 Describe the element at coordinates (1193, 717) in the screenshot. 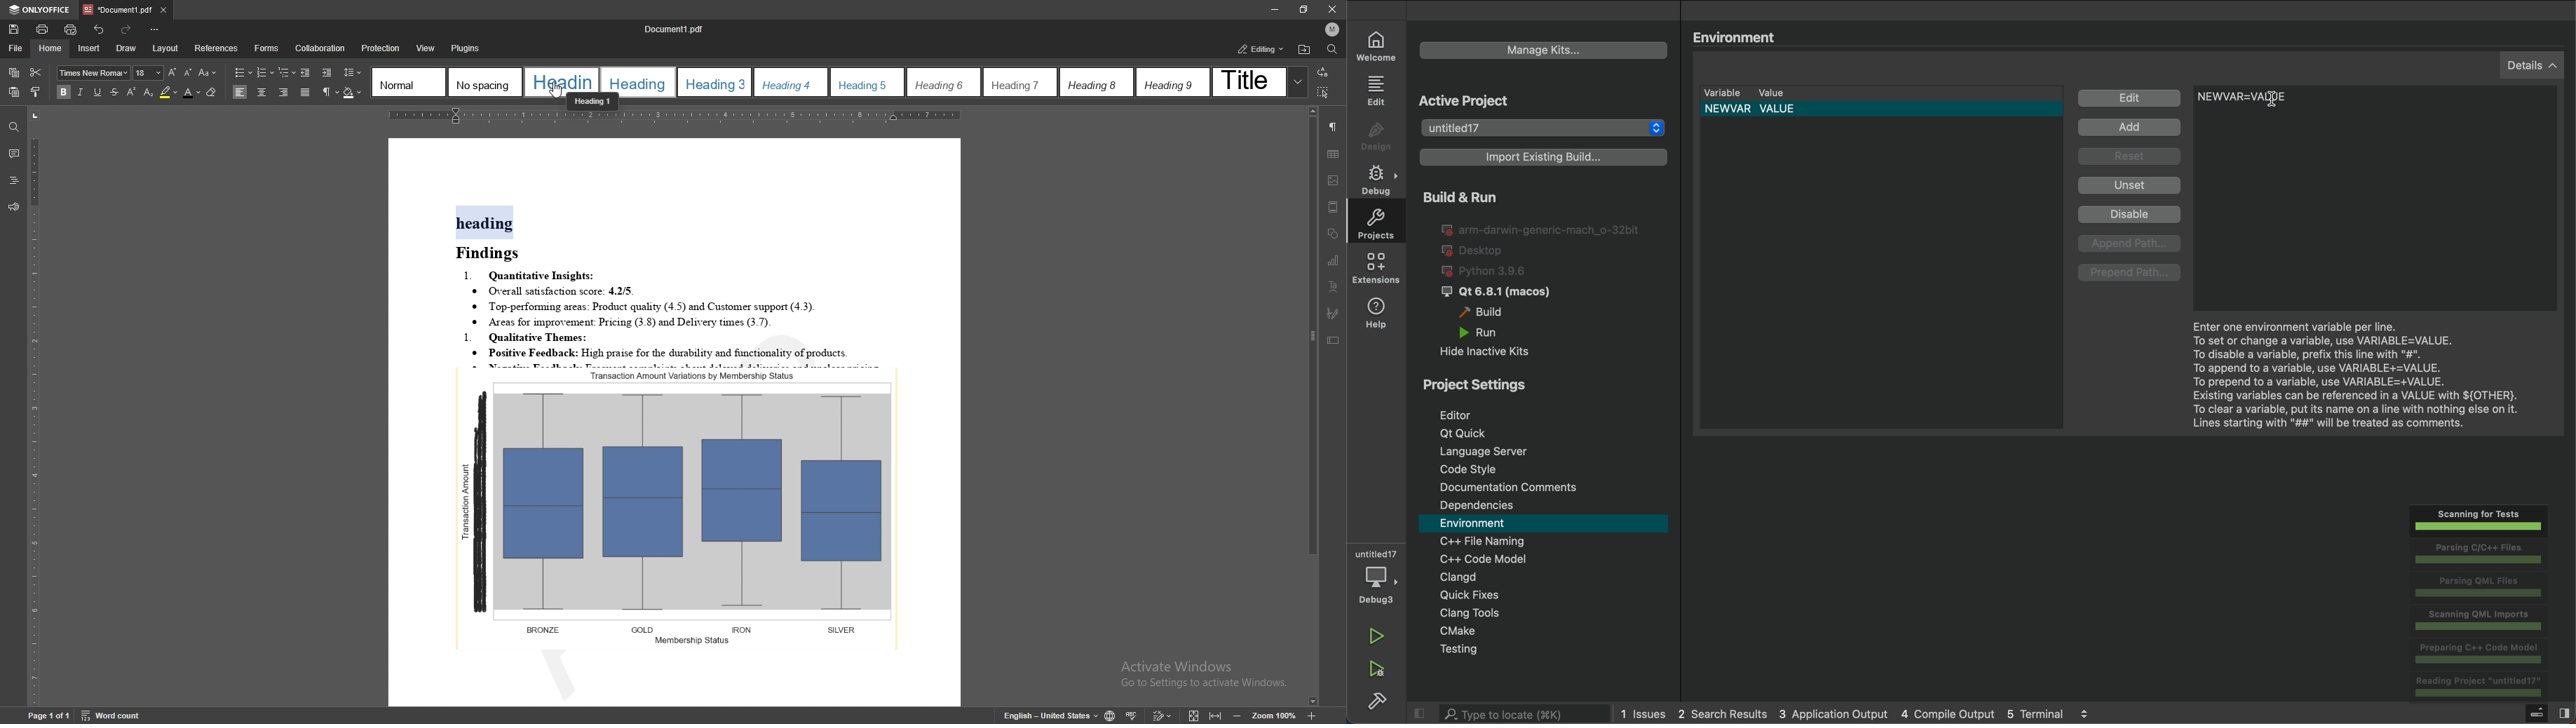

I see `fit to screen` at that location.